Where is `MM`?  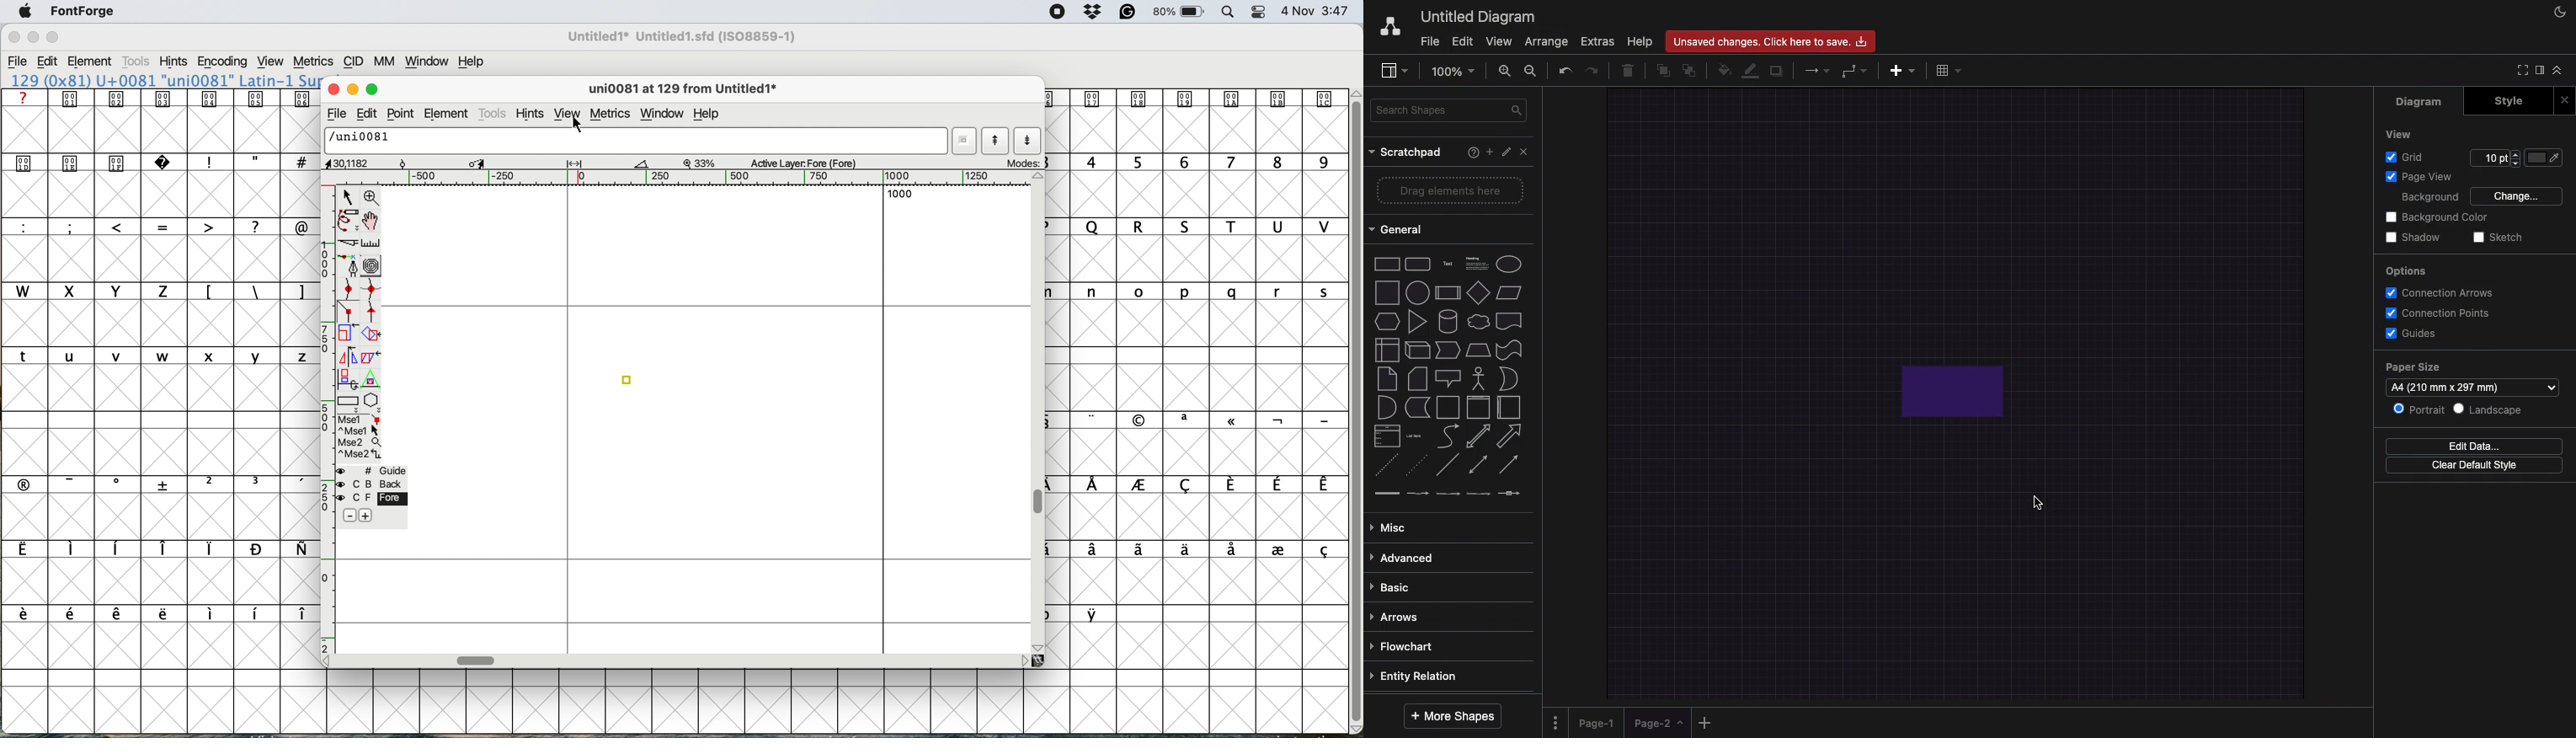 MM is located at coordinates (384, 62).